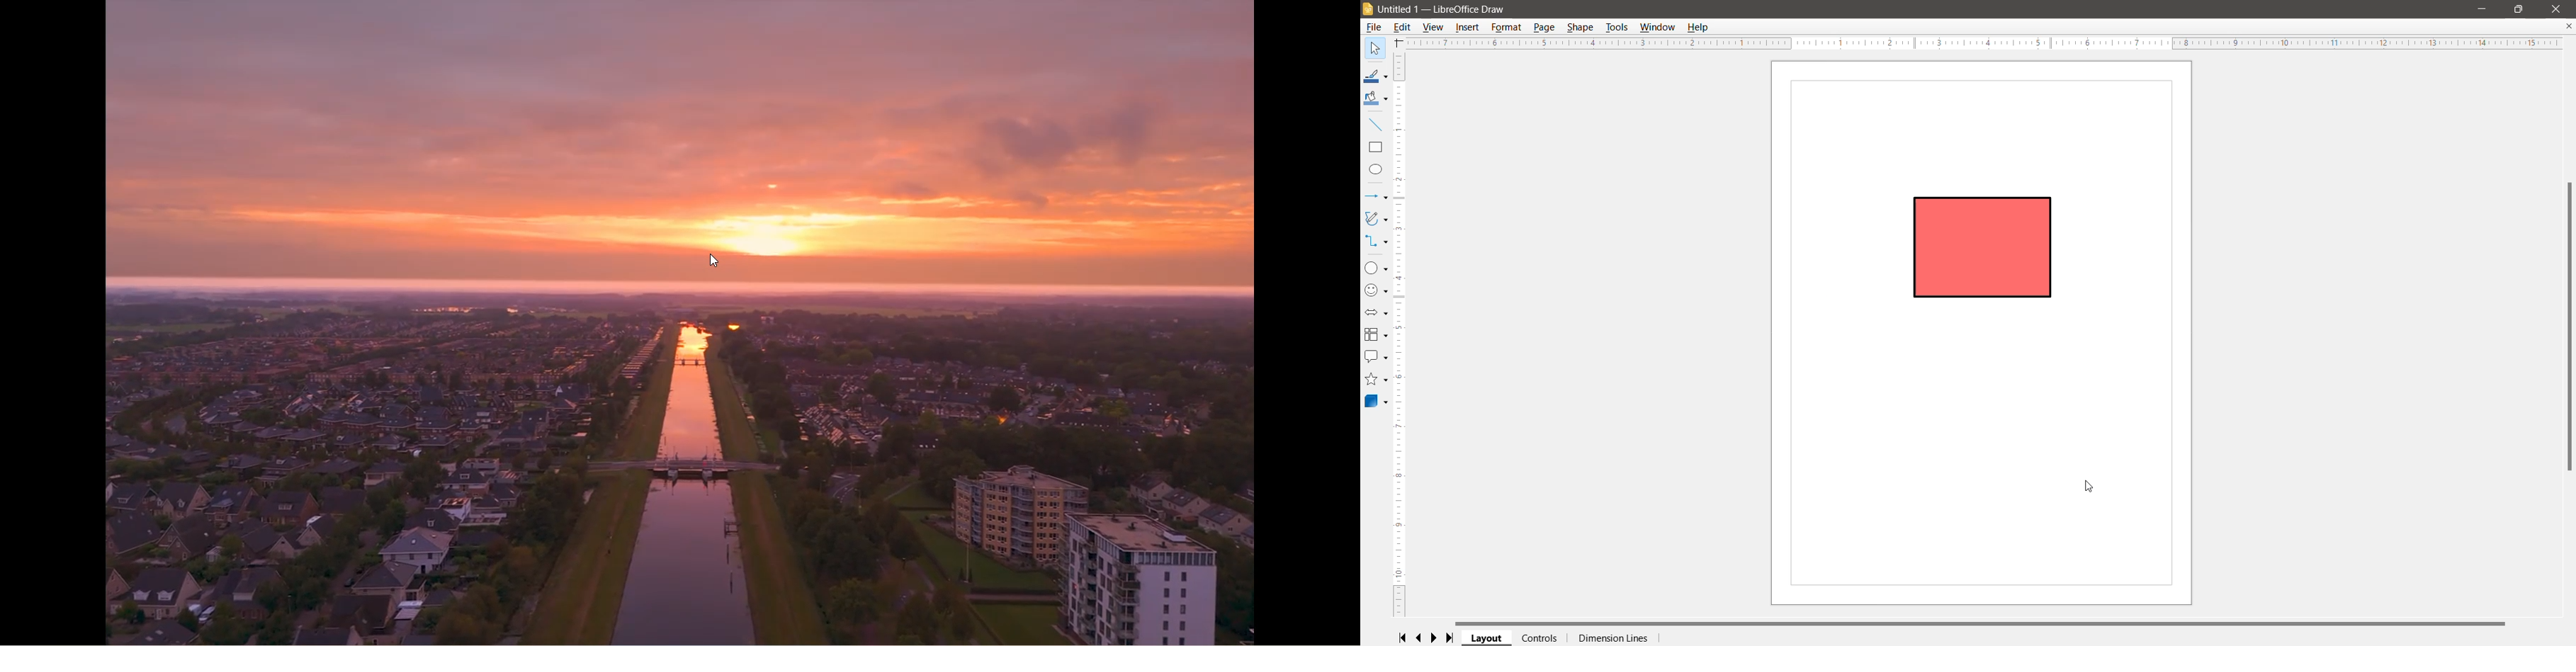  What do you see at coordinates (1540, 639) in the screenshot?
I see `Controls` at bounding box center [1540, 639].